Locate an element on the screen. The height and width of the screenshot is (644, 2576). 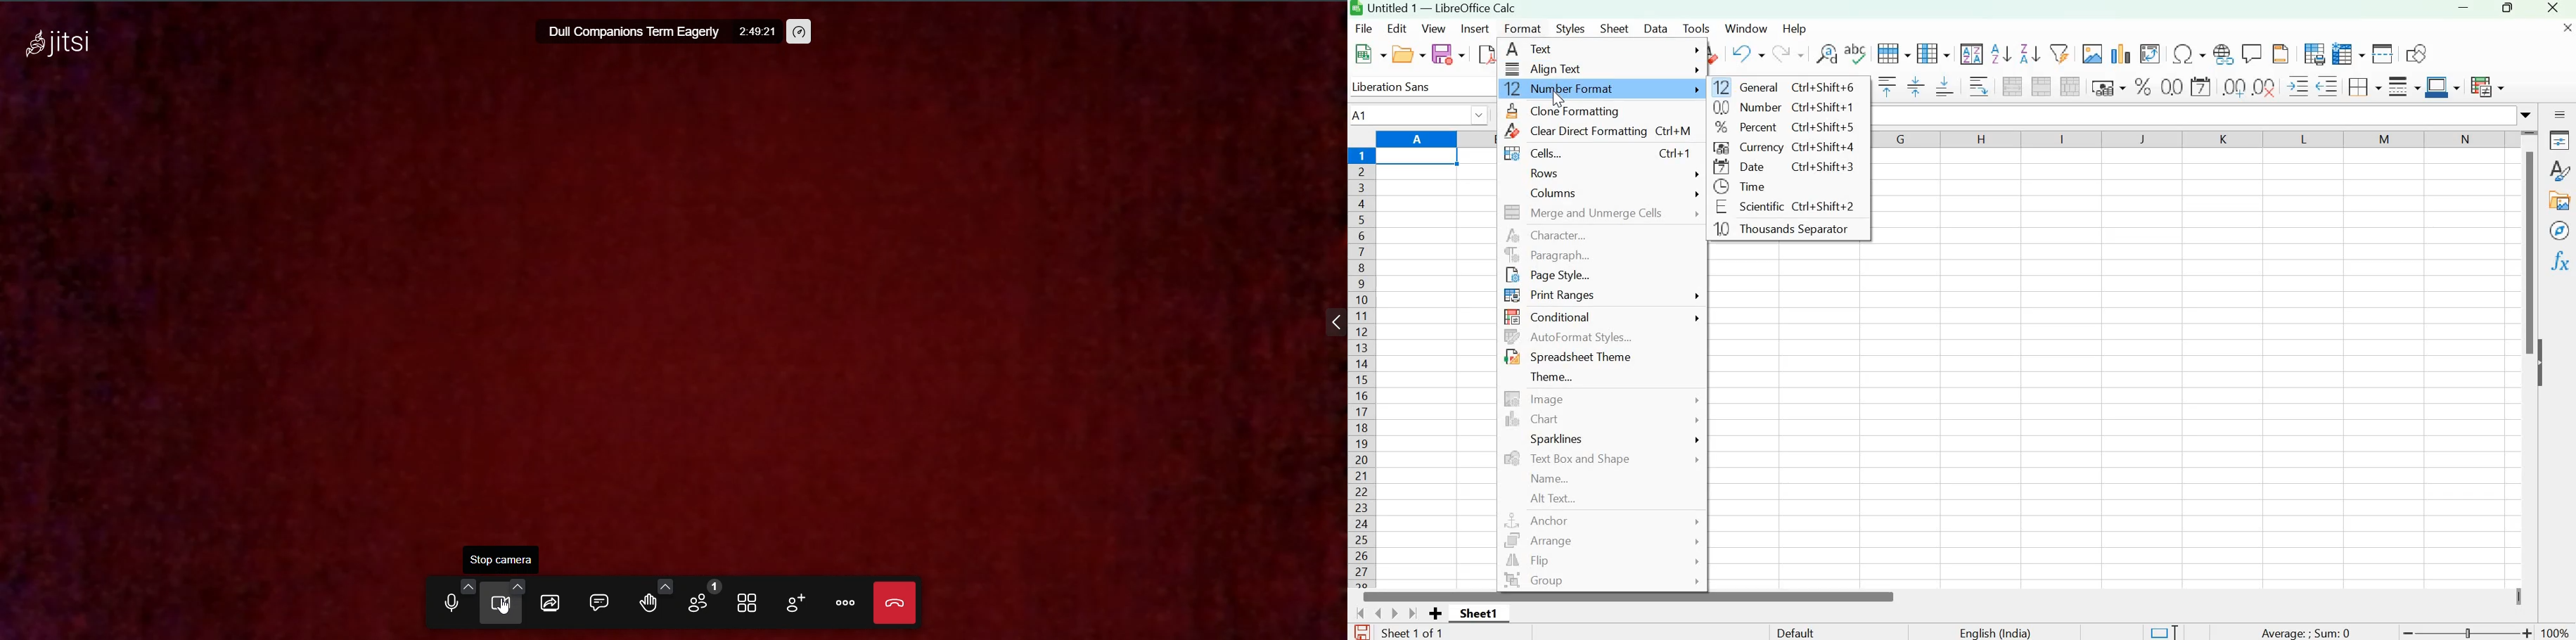
Insert comment is located at coordinates (2253, 52).